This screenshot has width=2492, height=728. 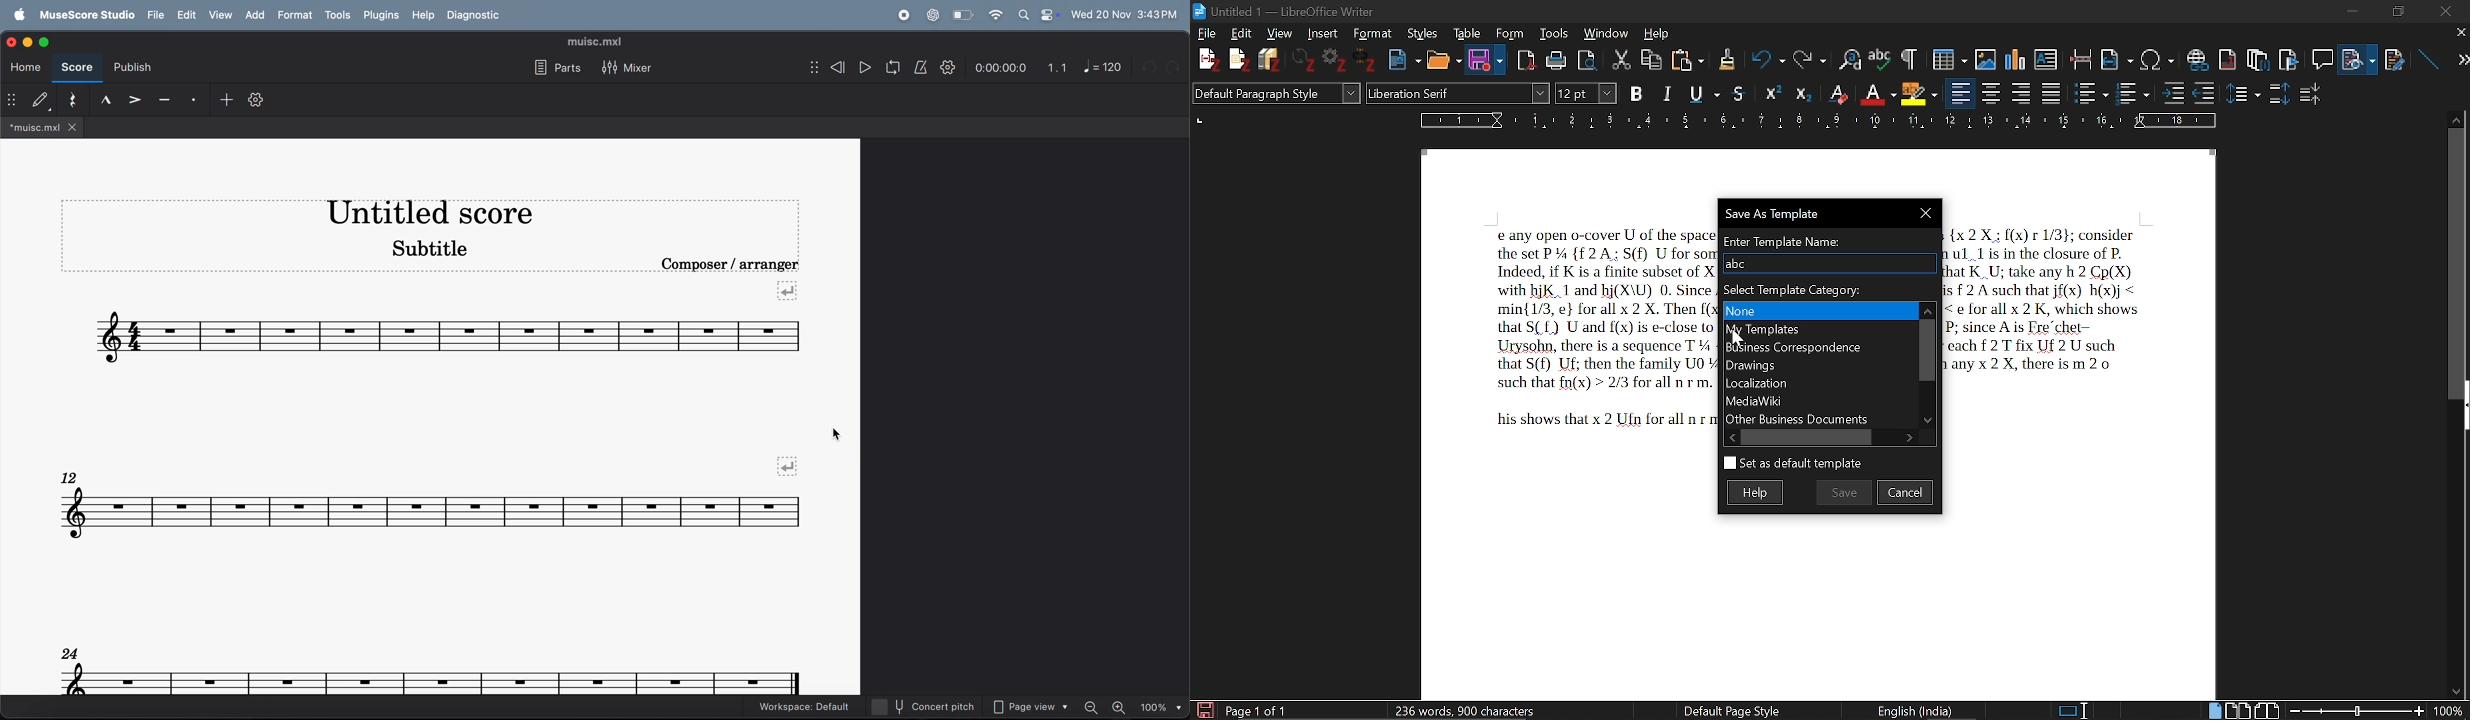 I want to click on Vertical scrollbar, so click(x=1926, y=348).